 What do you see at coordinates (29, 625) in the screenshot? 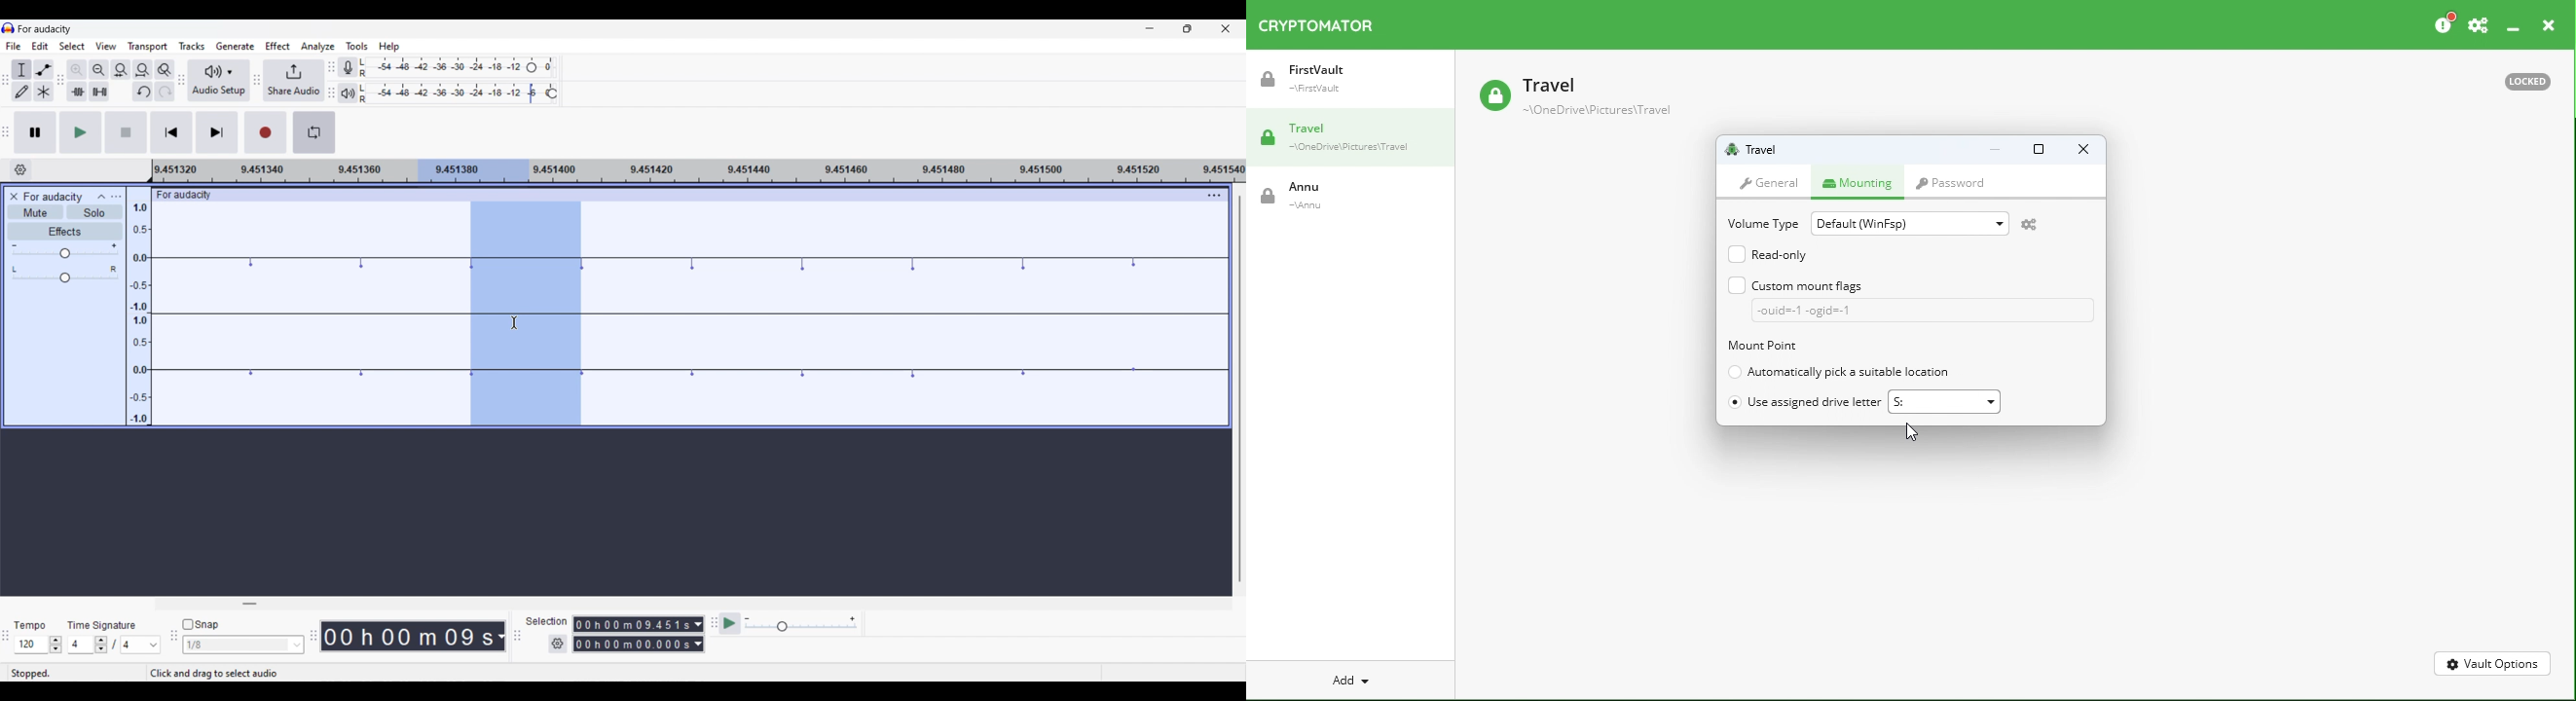
I see `Indicates Tempo settings` at bounding box center [29, 625].